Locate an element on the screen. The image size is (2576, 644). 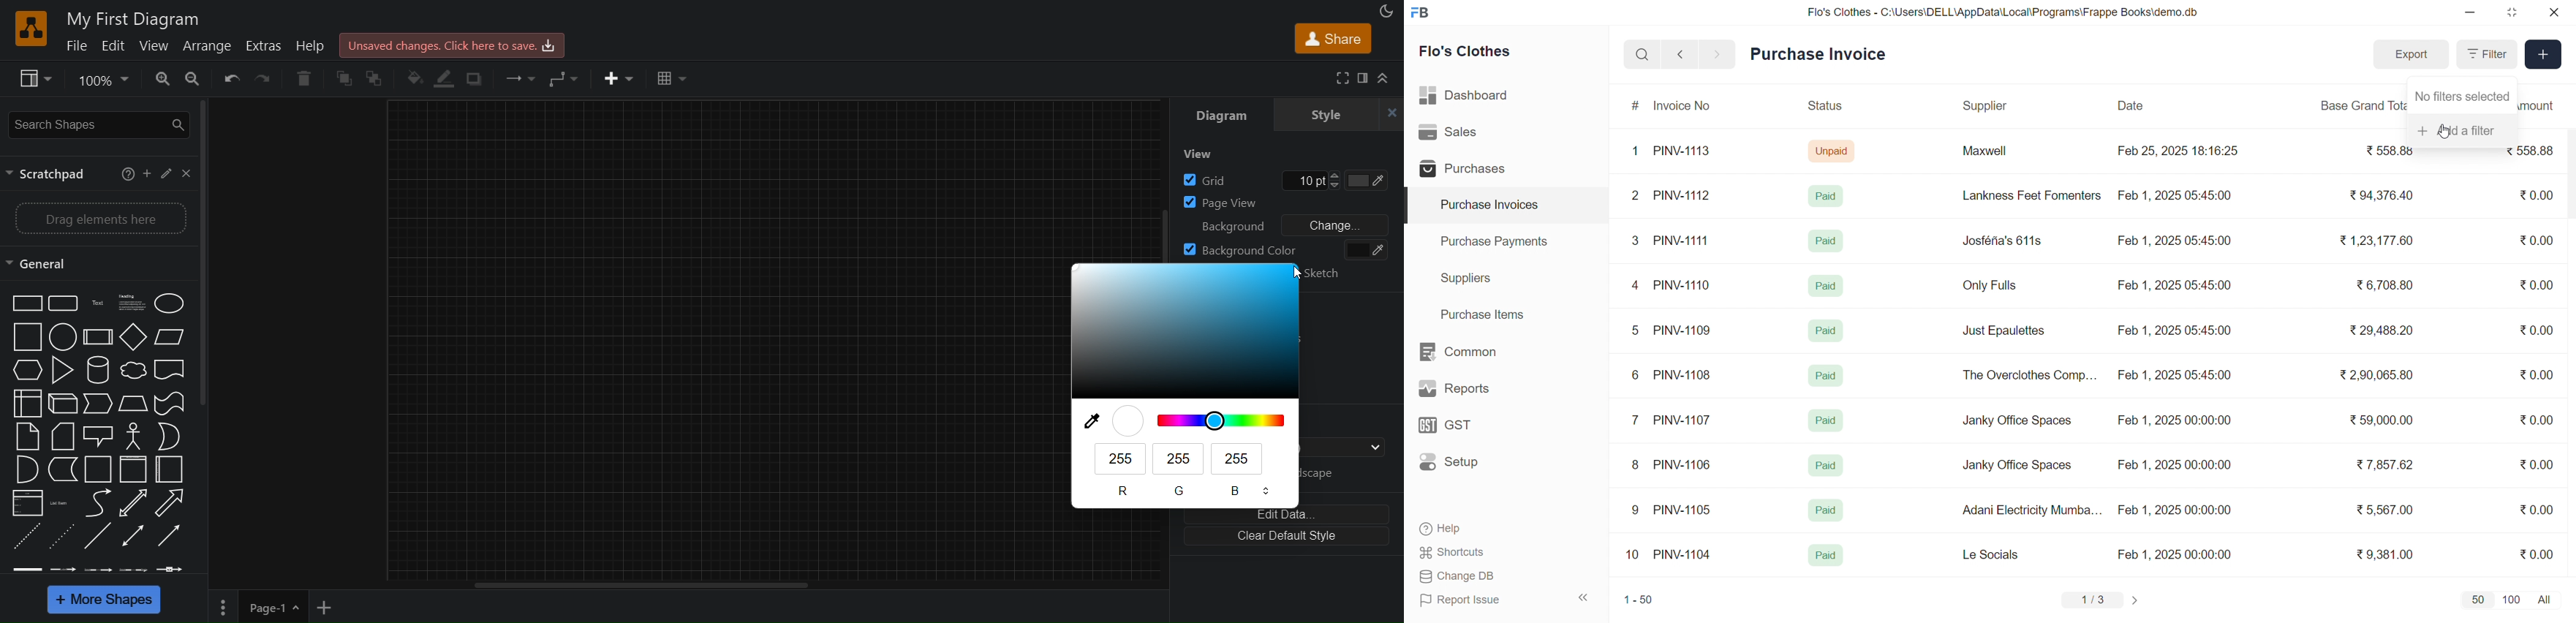
Maxwell is located at coordinates (1999, 155).